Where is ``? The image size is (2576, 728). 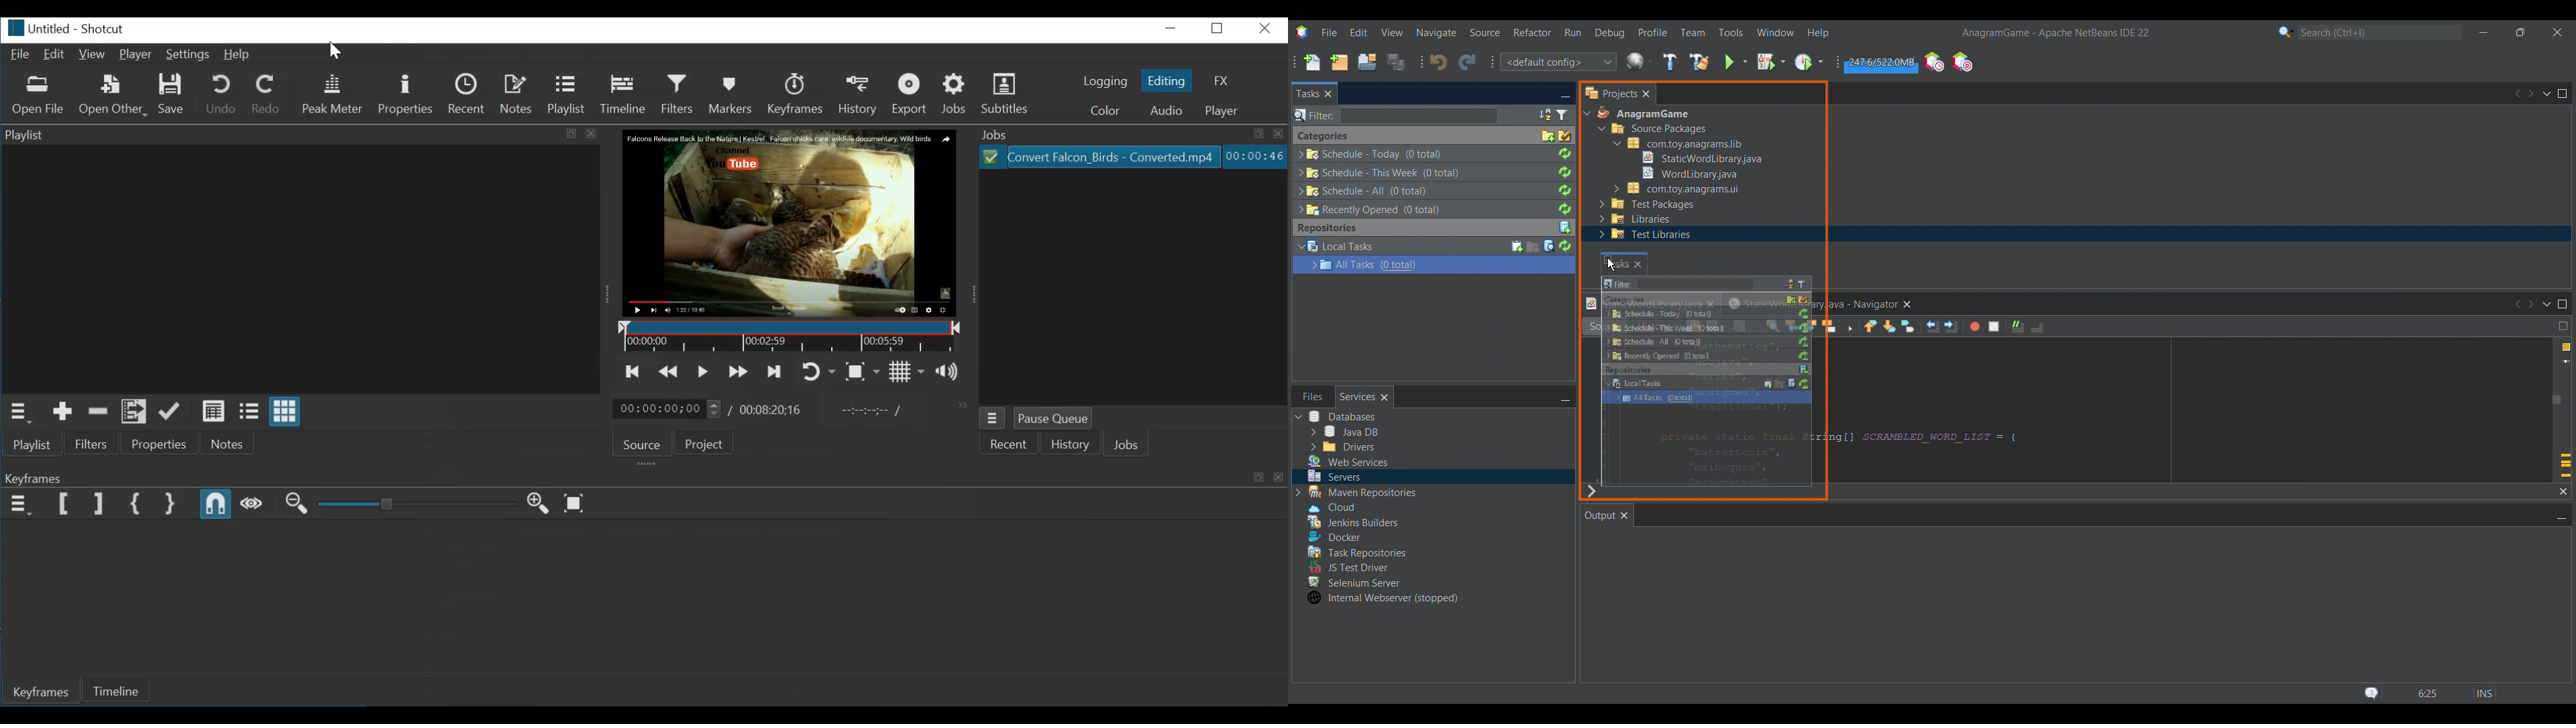  is located at coordinates (1344, 431).